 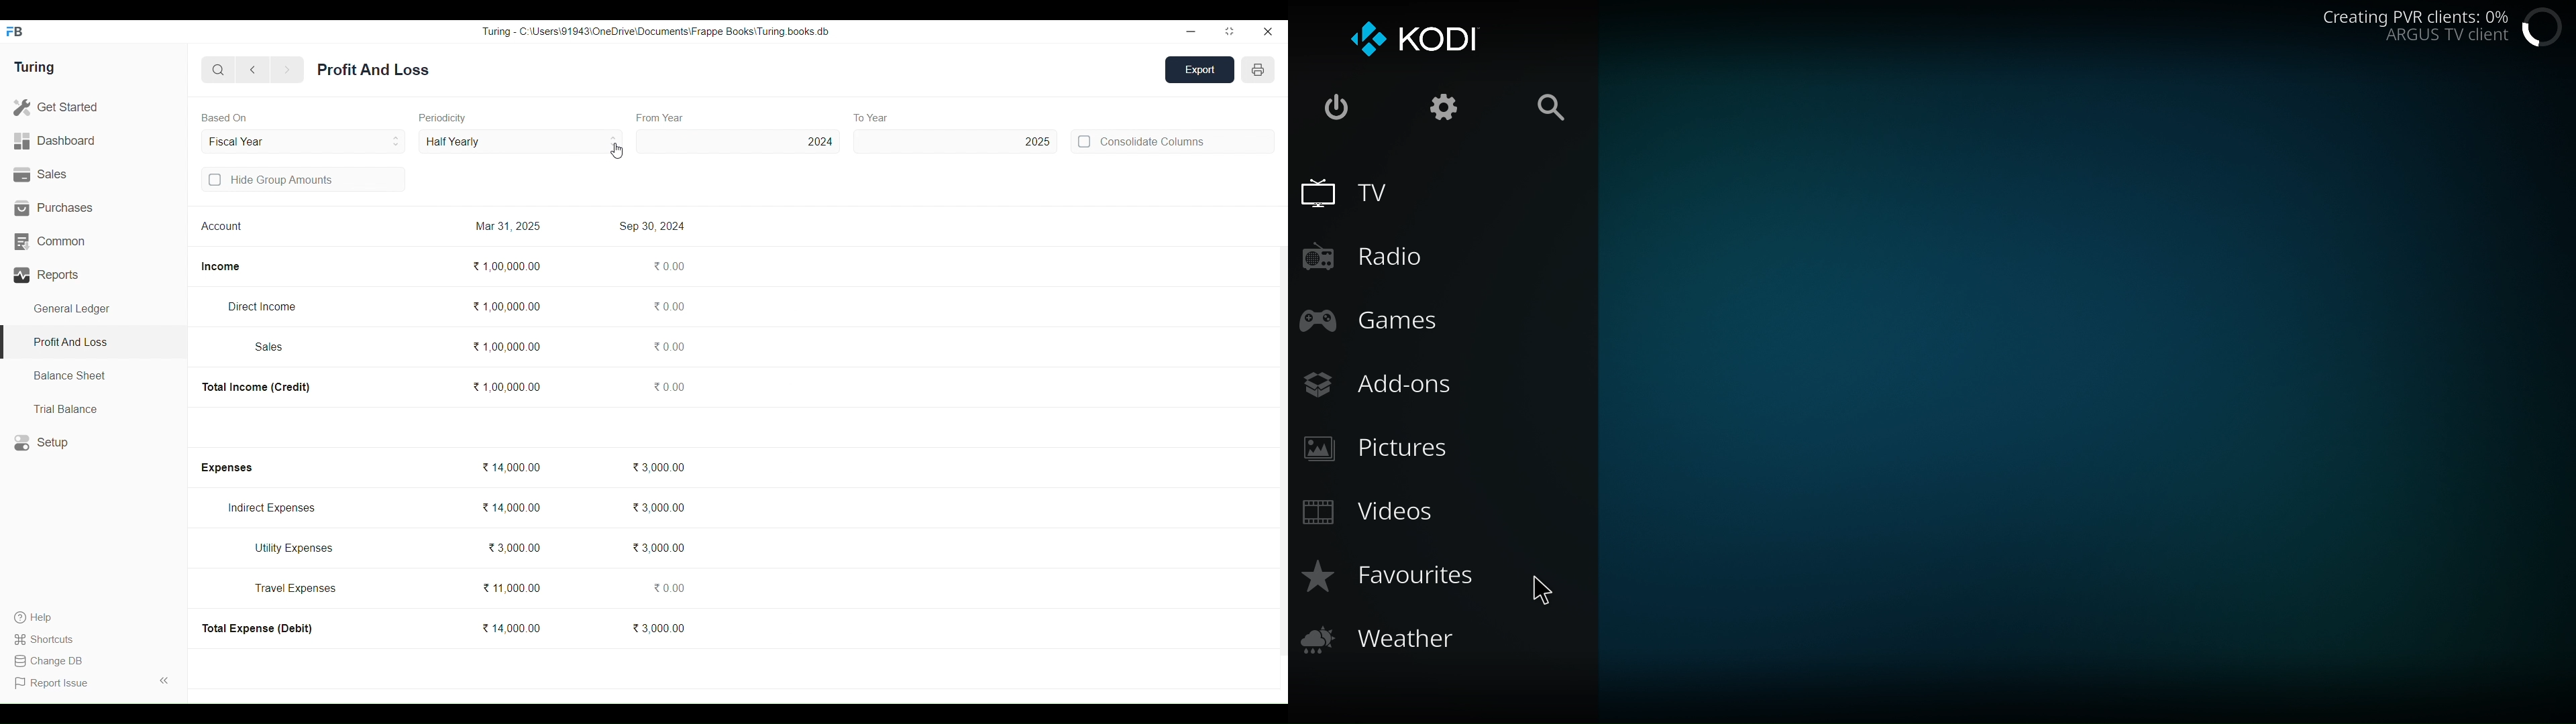 I want to click on Based On, so click(x=224, y=117).